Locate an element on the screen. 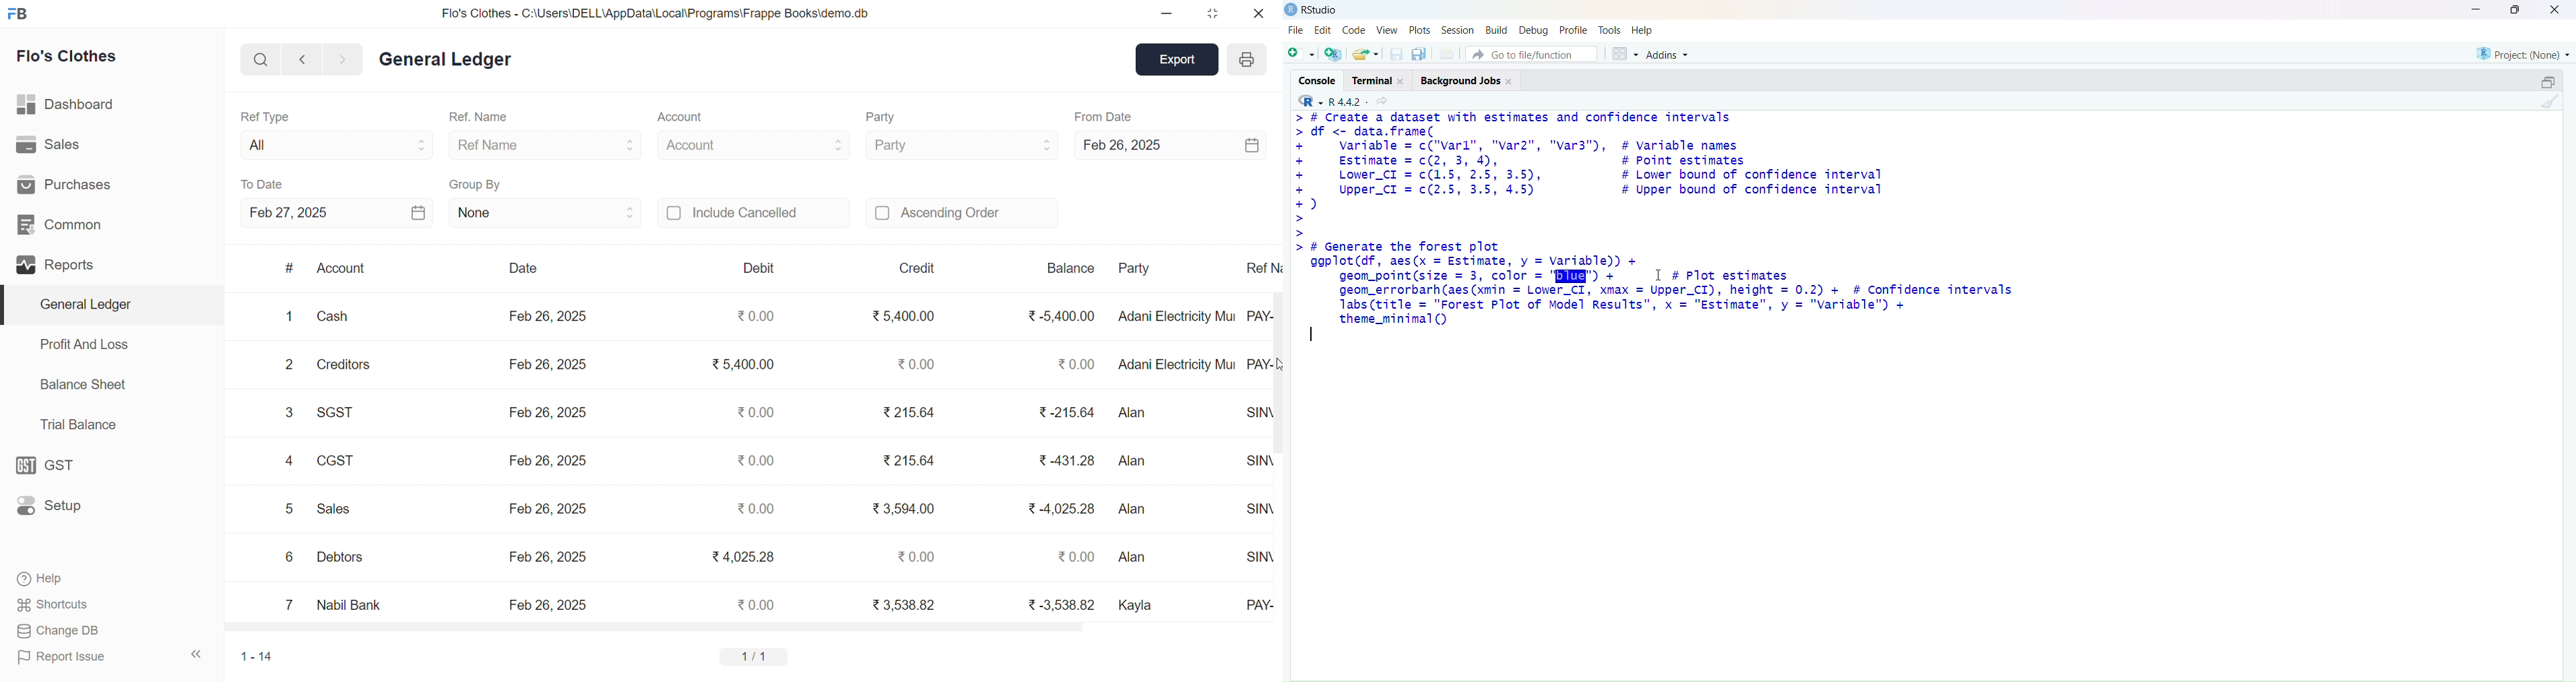 This screenshot has width=2576, height=700. SINV- is located at coordinates (1248, 557).